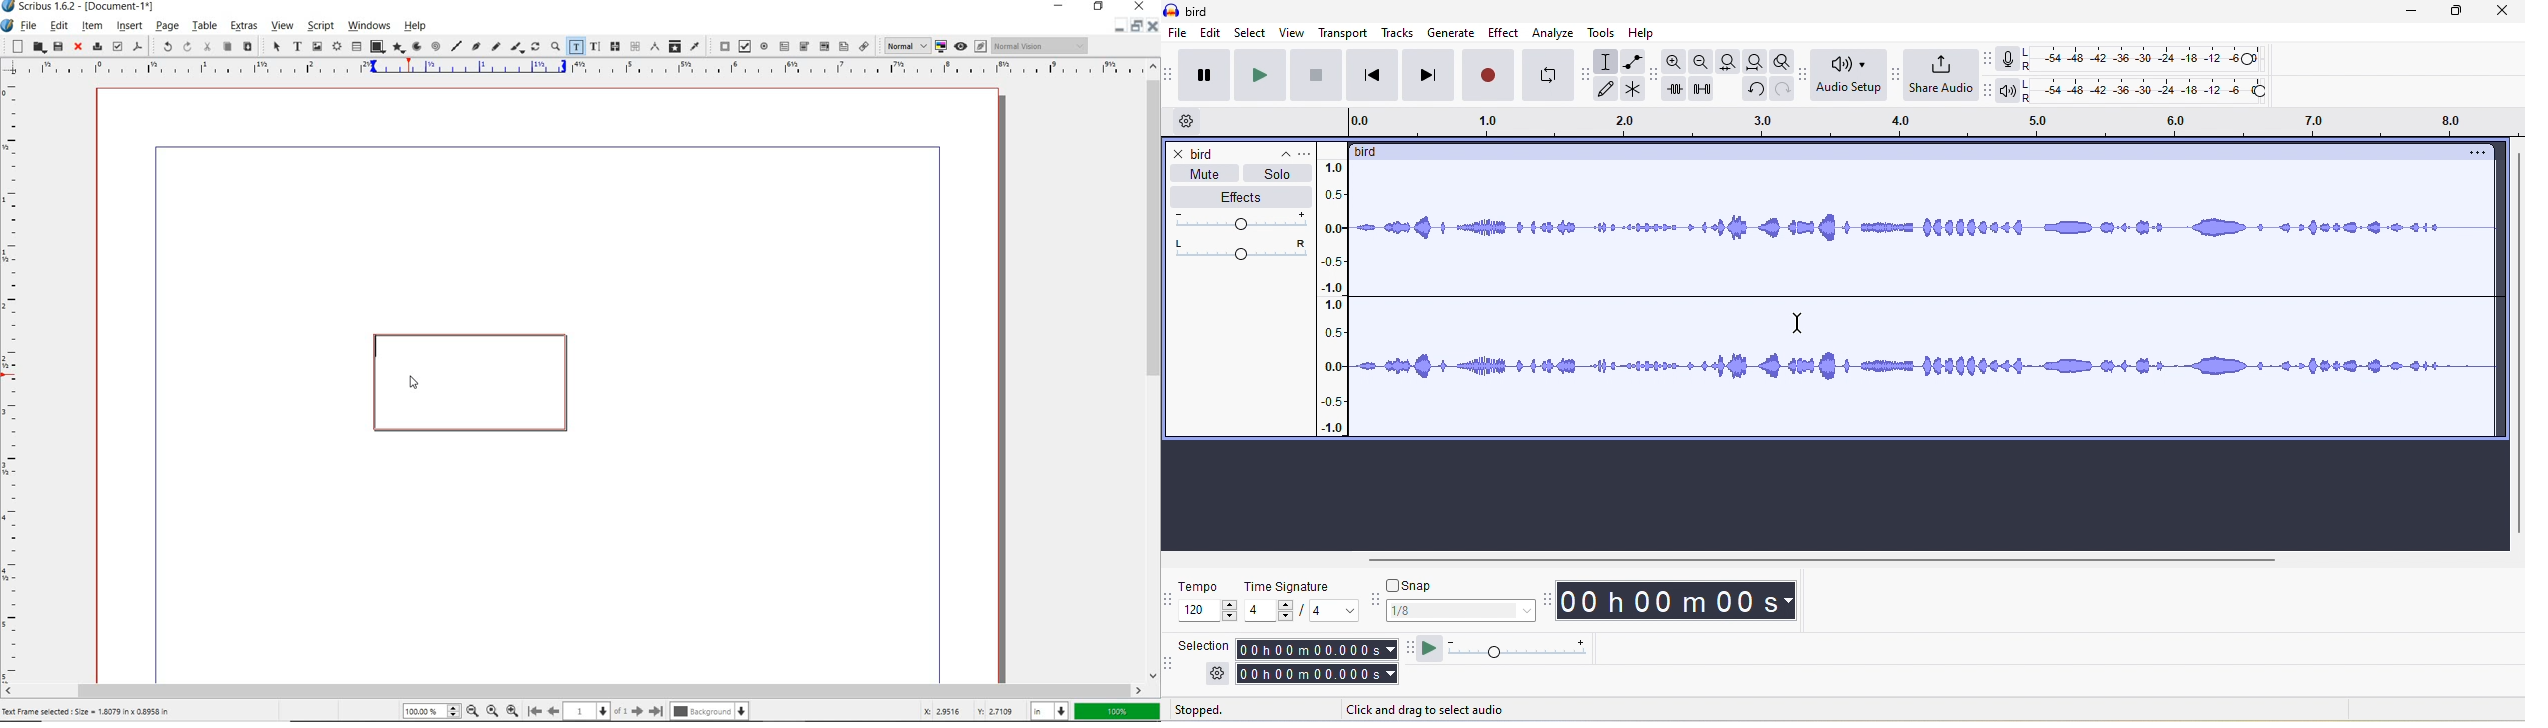 The width and height of the screenshot is (2548, 728). Describe the element at coordinates (276, 46) in the screenshot. I see `select item` at that location.